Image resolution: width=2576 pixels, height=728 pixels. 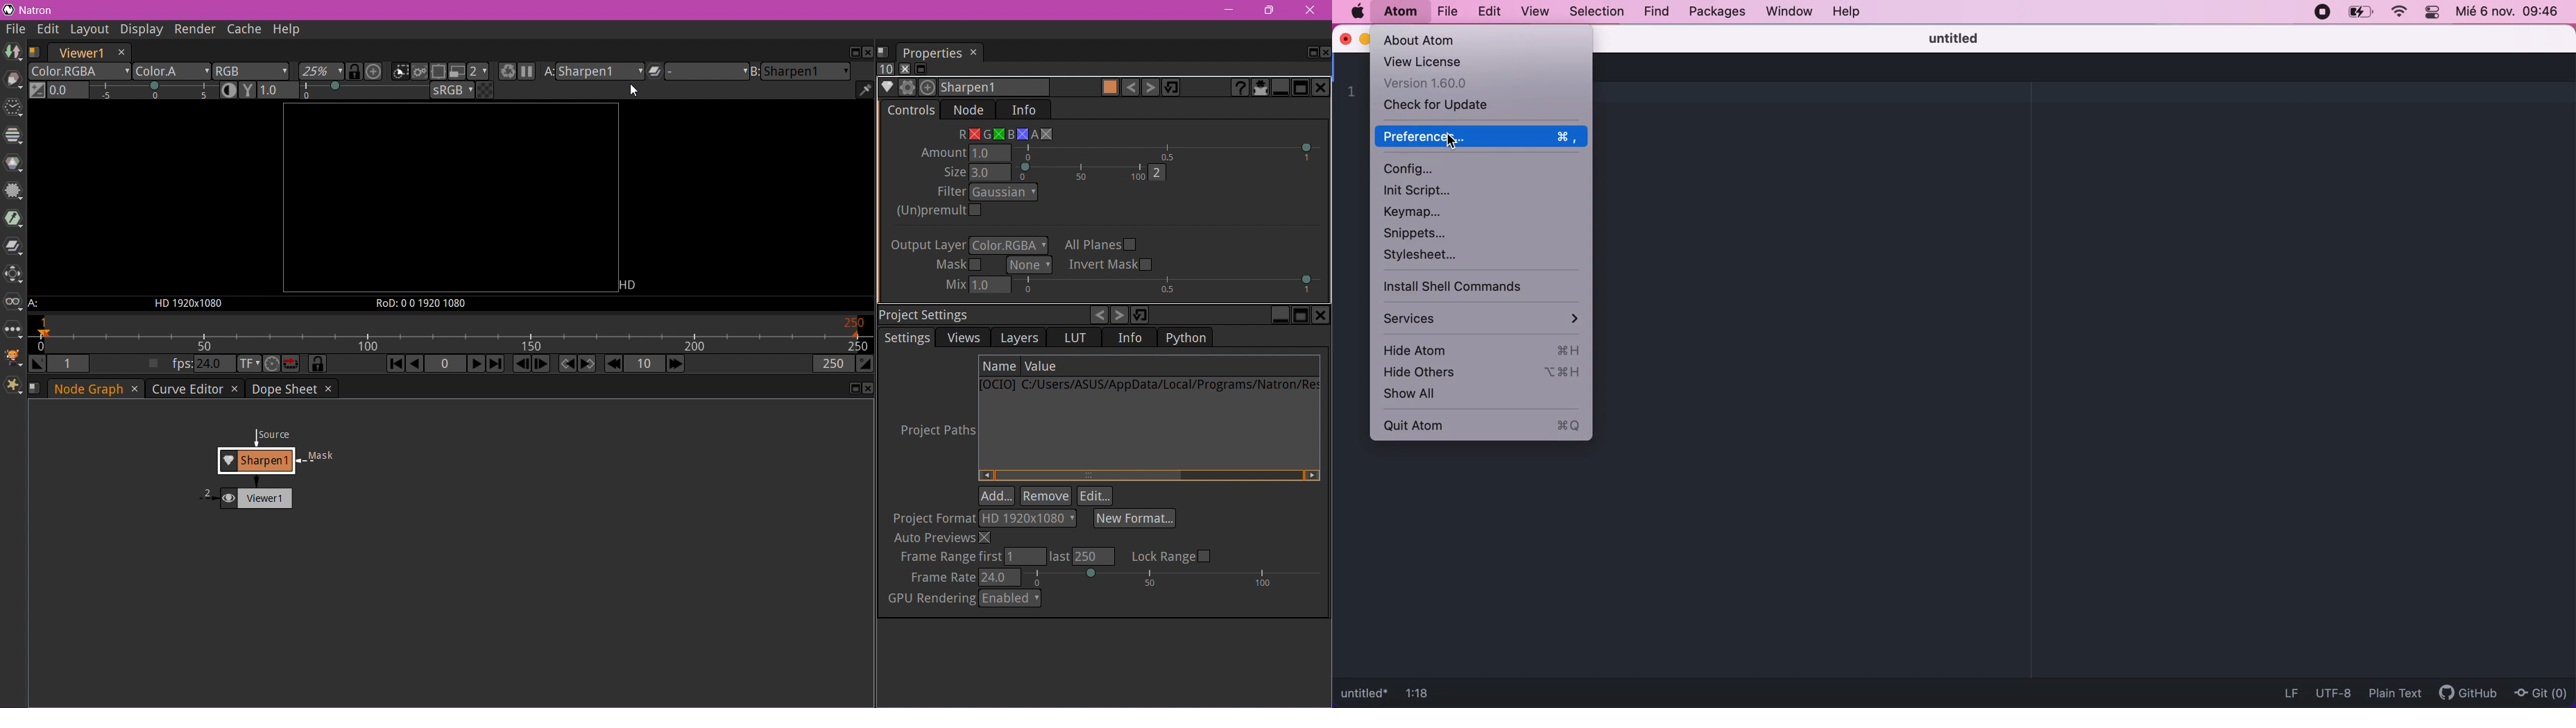 What do you see at coordinates (485, 90) in the screenshot?
I see `If checked, the viewer draws a checkerboard under input A instead of black` at bounding box center [485, 90].